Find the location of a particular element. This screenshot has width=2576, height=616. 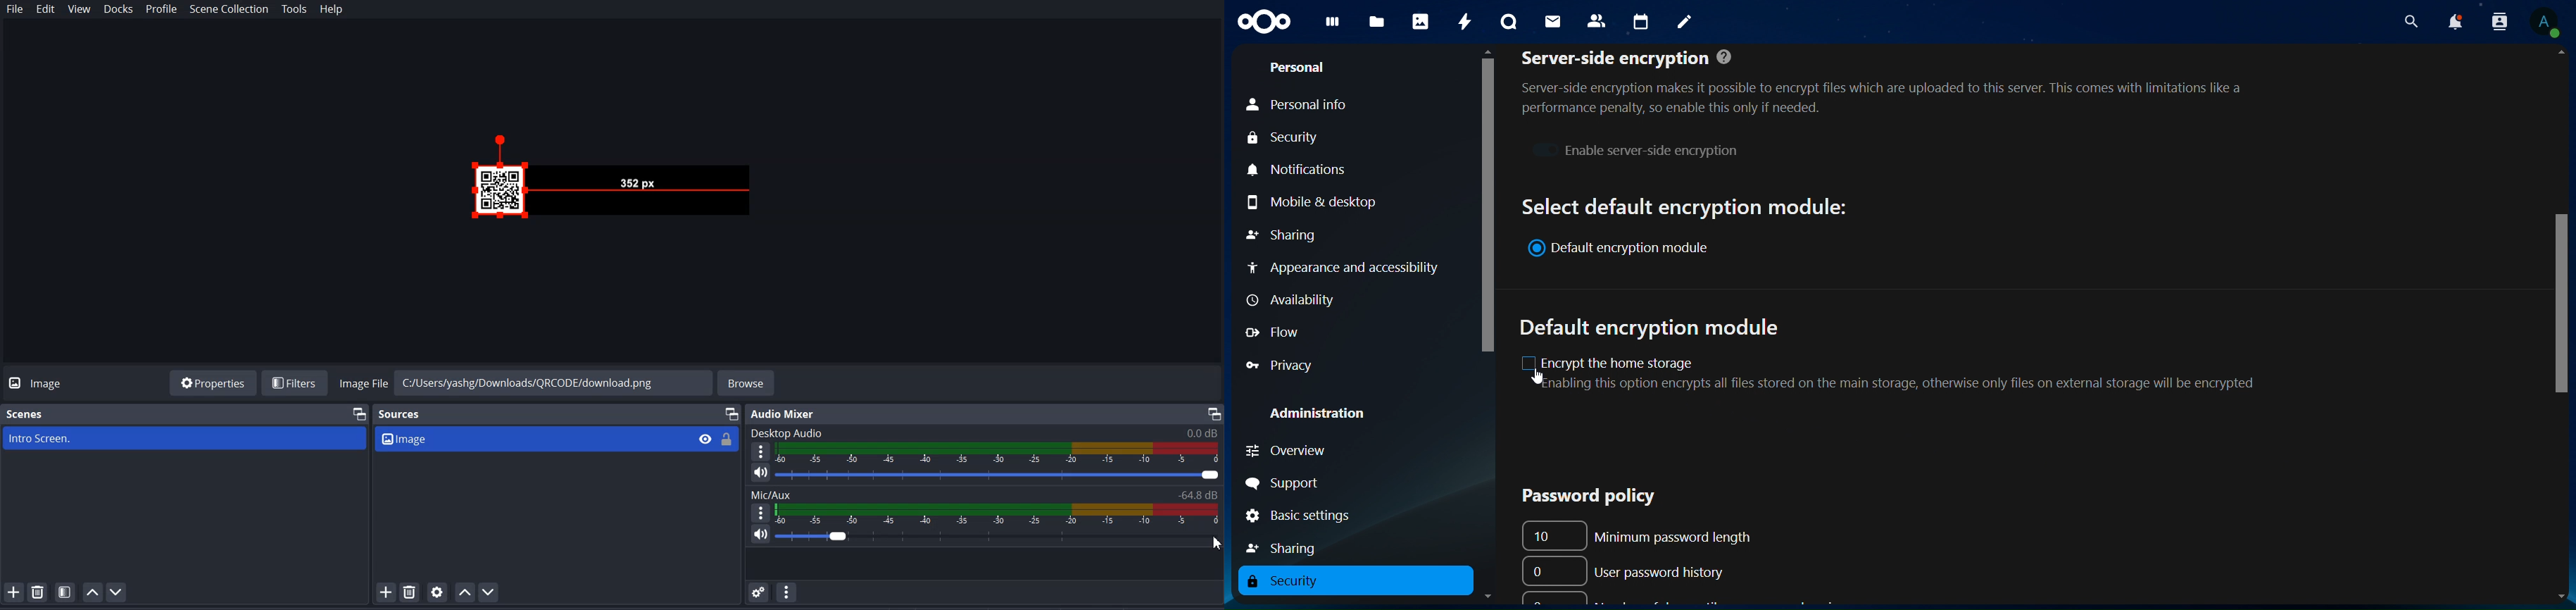

view profile is located at coordinates (2546, 23).